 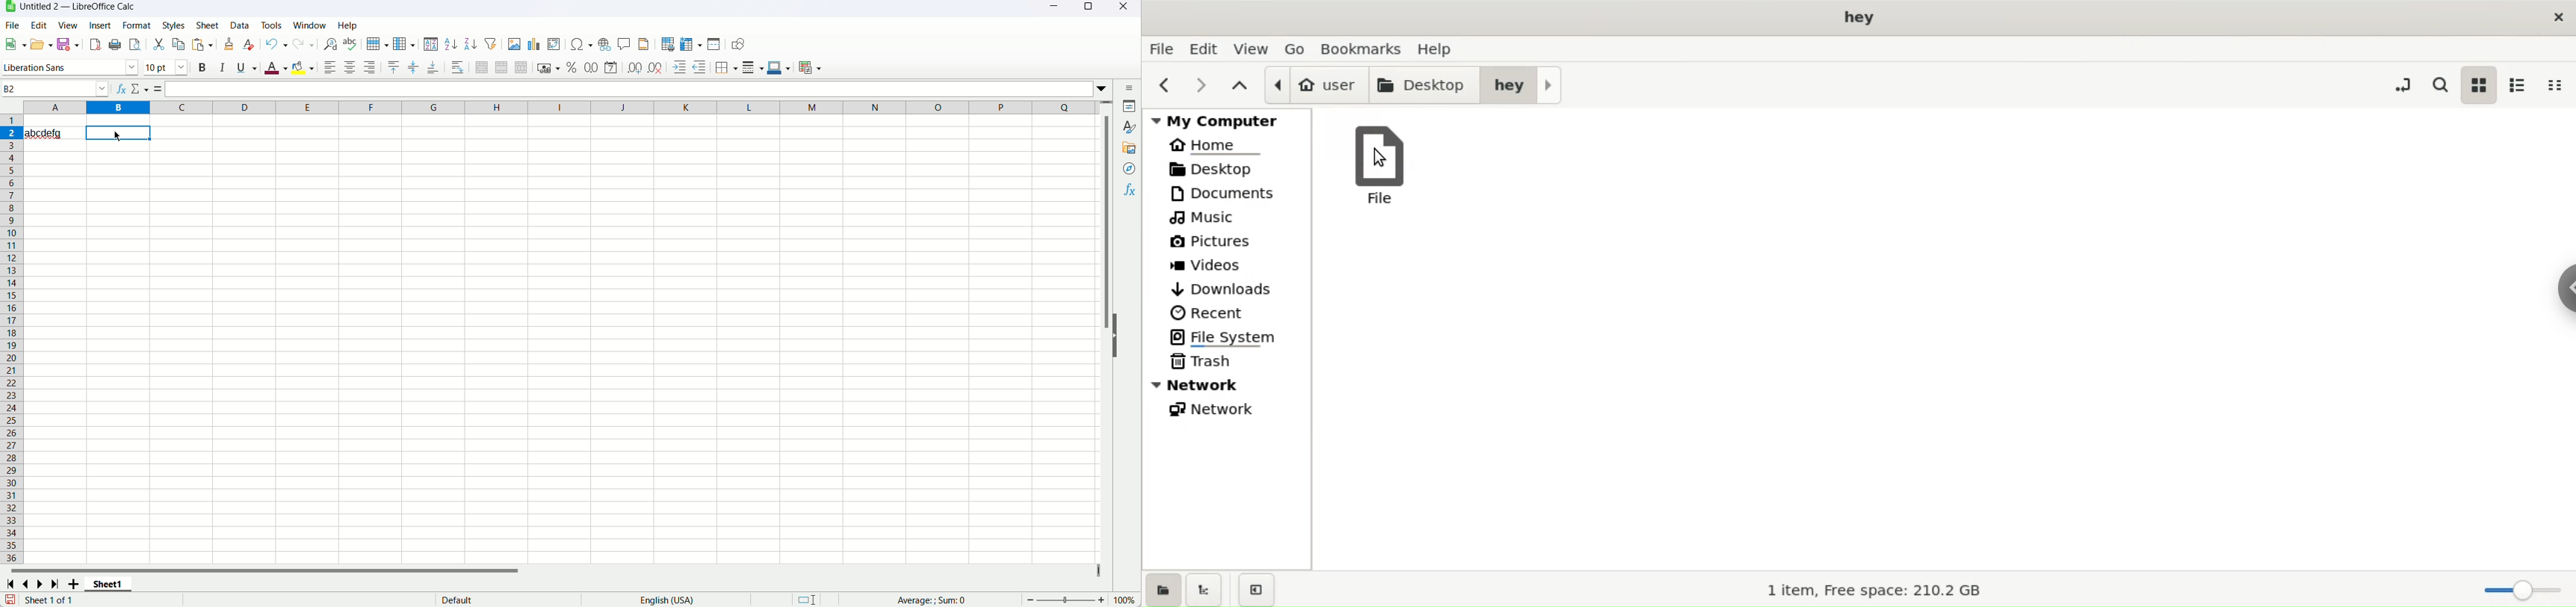 I want to click on icon view, so click(x=2478, y=85).